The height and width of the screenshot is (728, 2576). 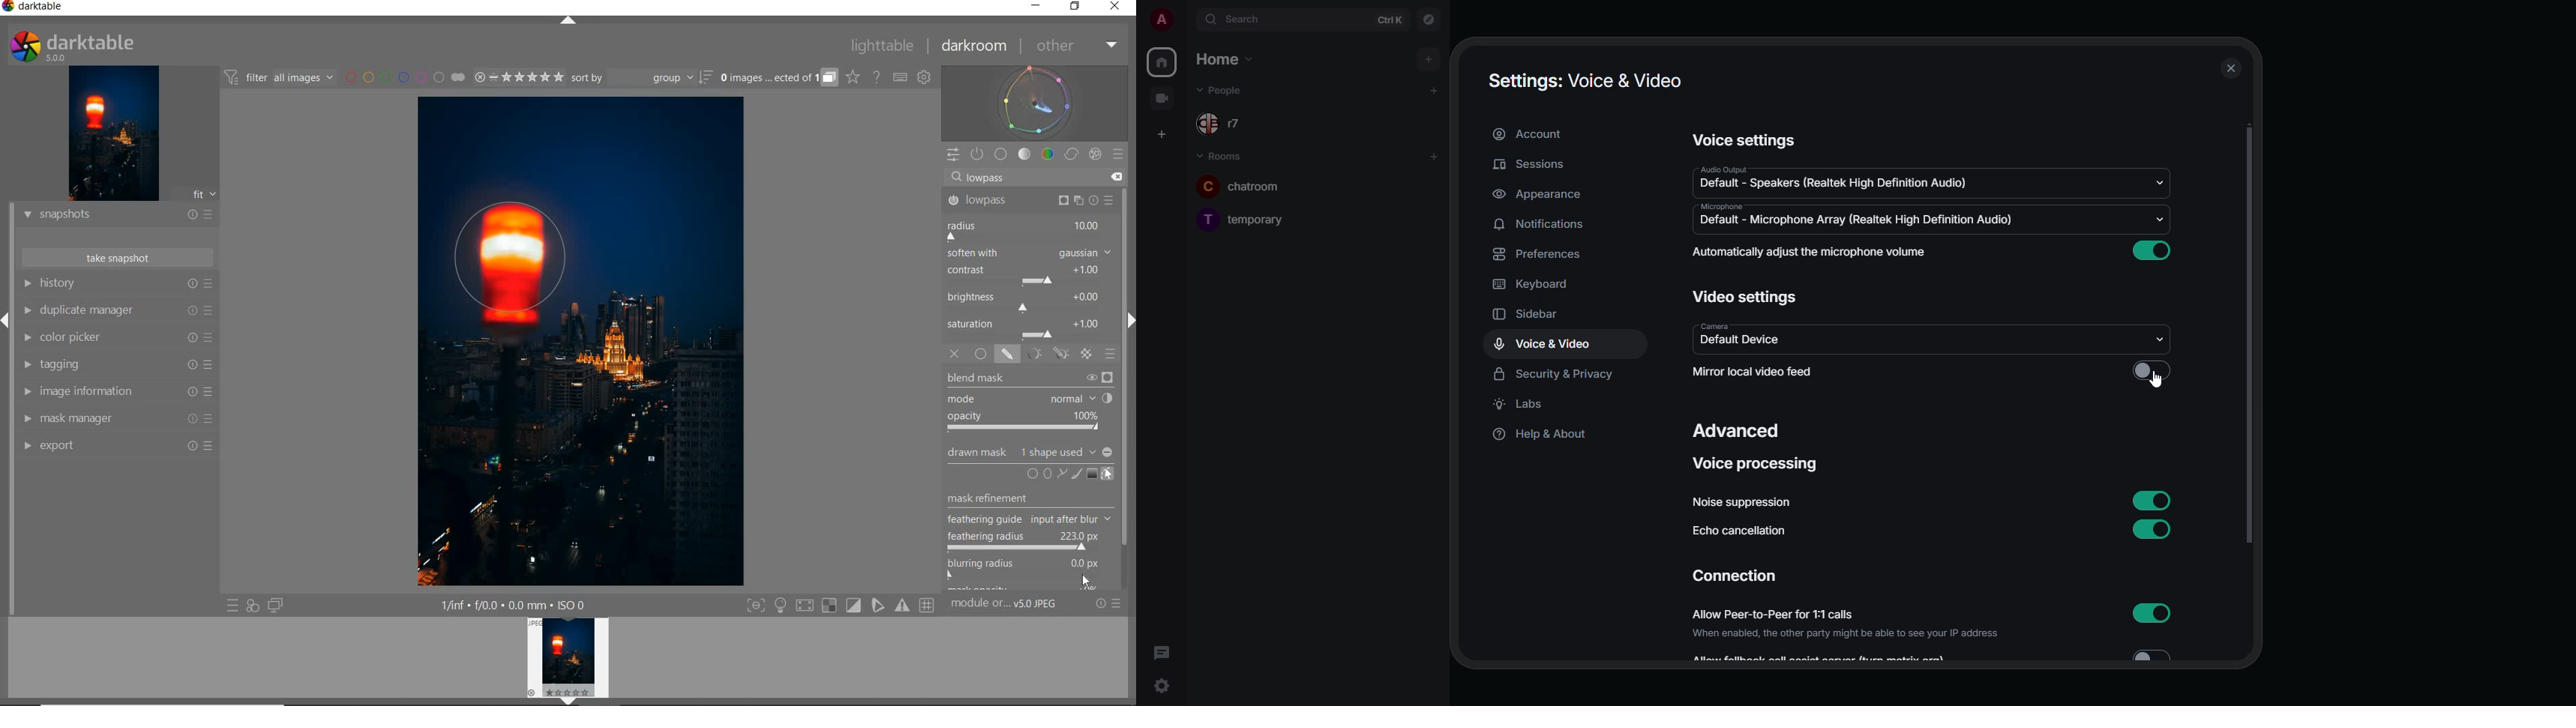 I want to click on MINIMIZE, so click(x=1035, y=7).